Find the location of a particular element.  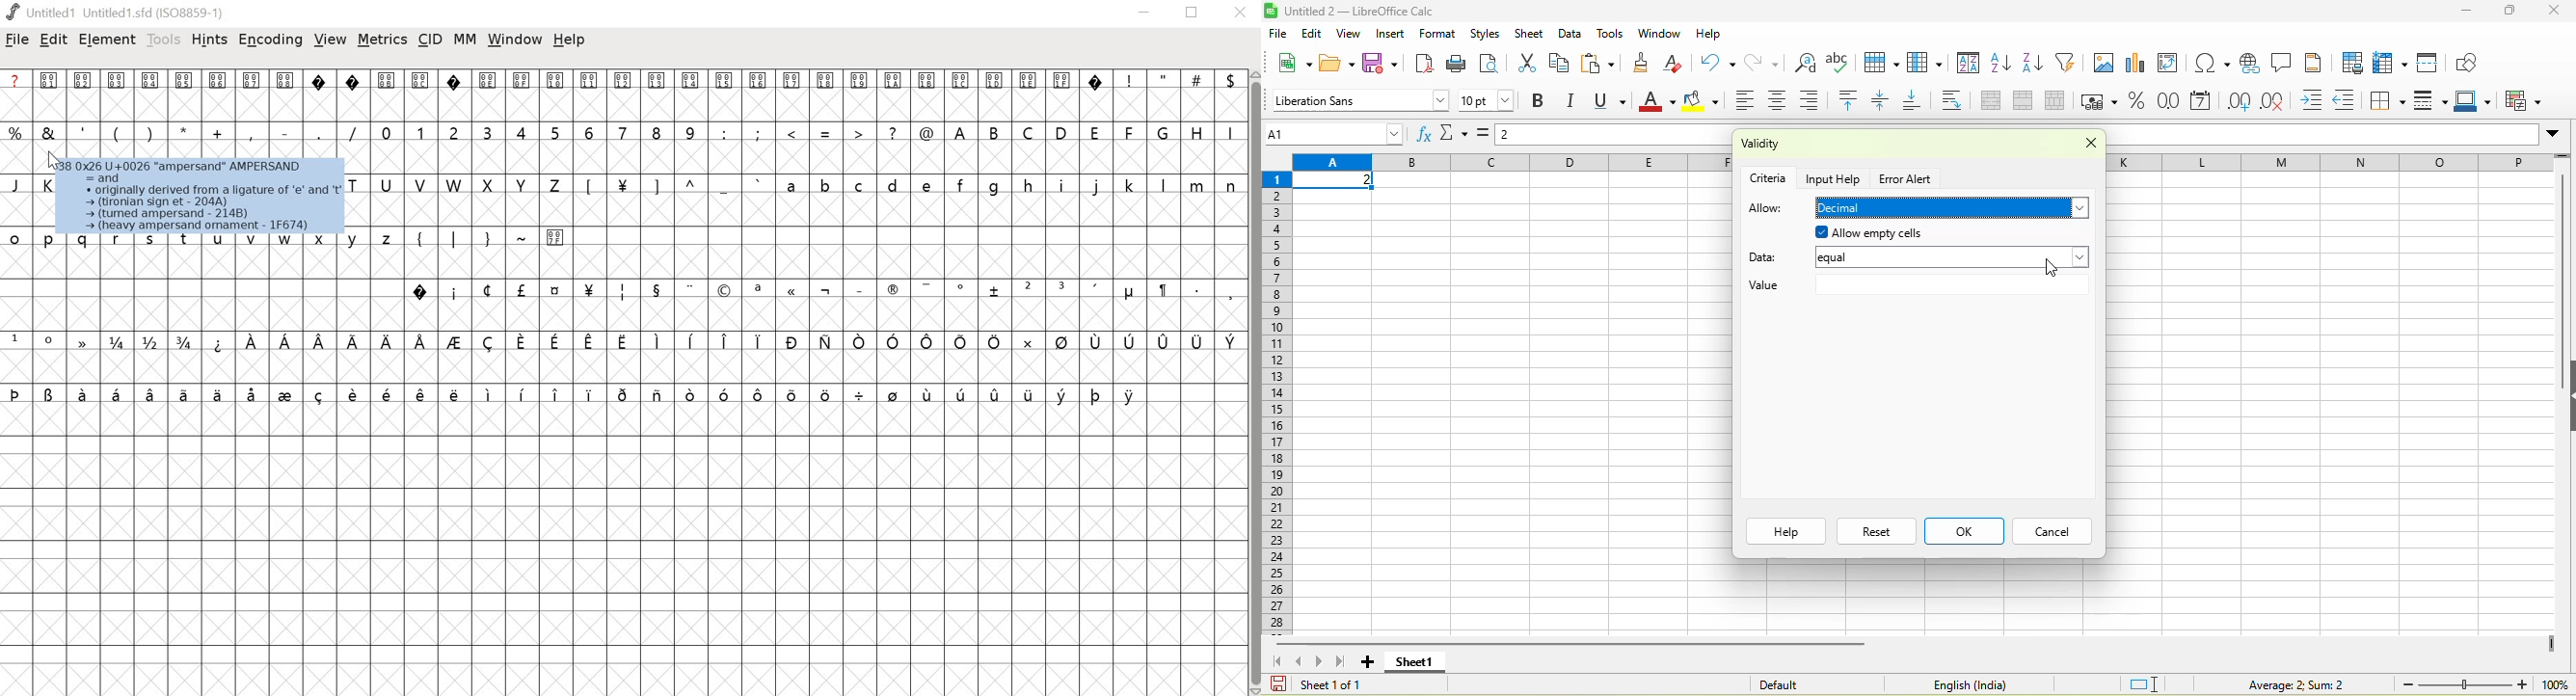

symbol is located at coordinates (792, 393).